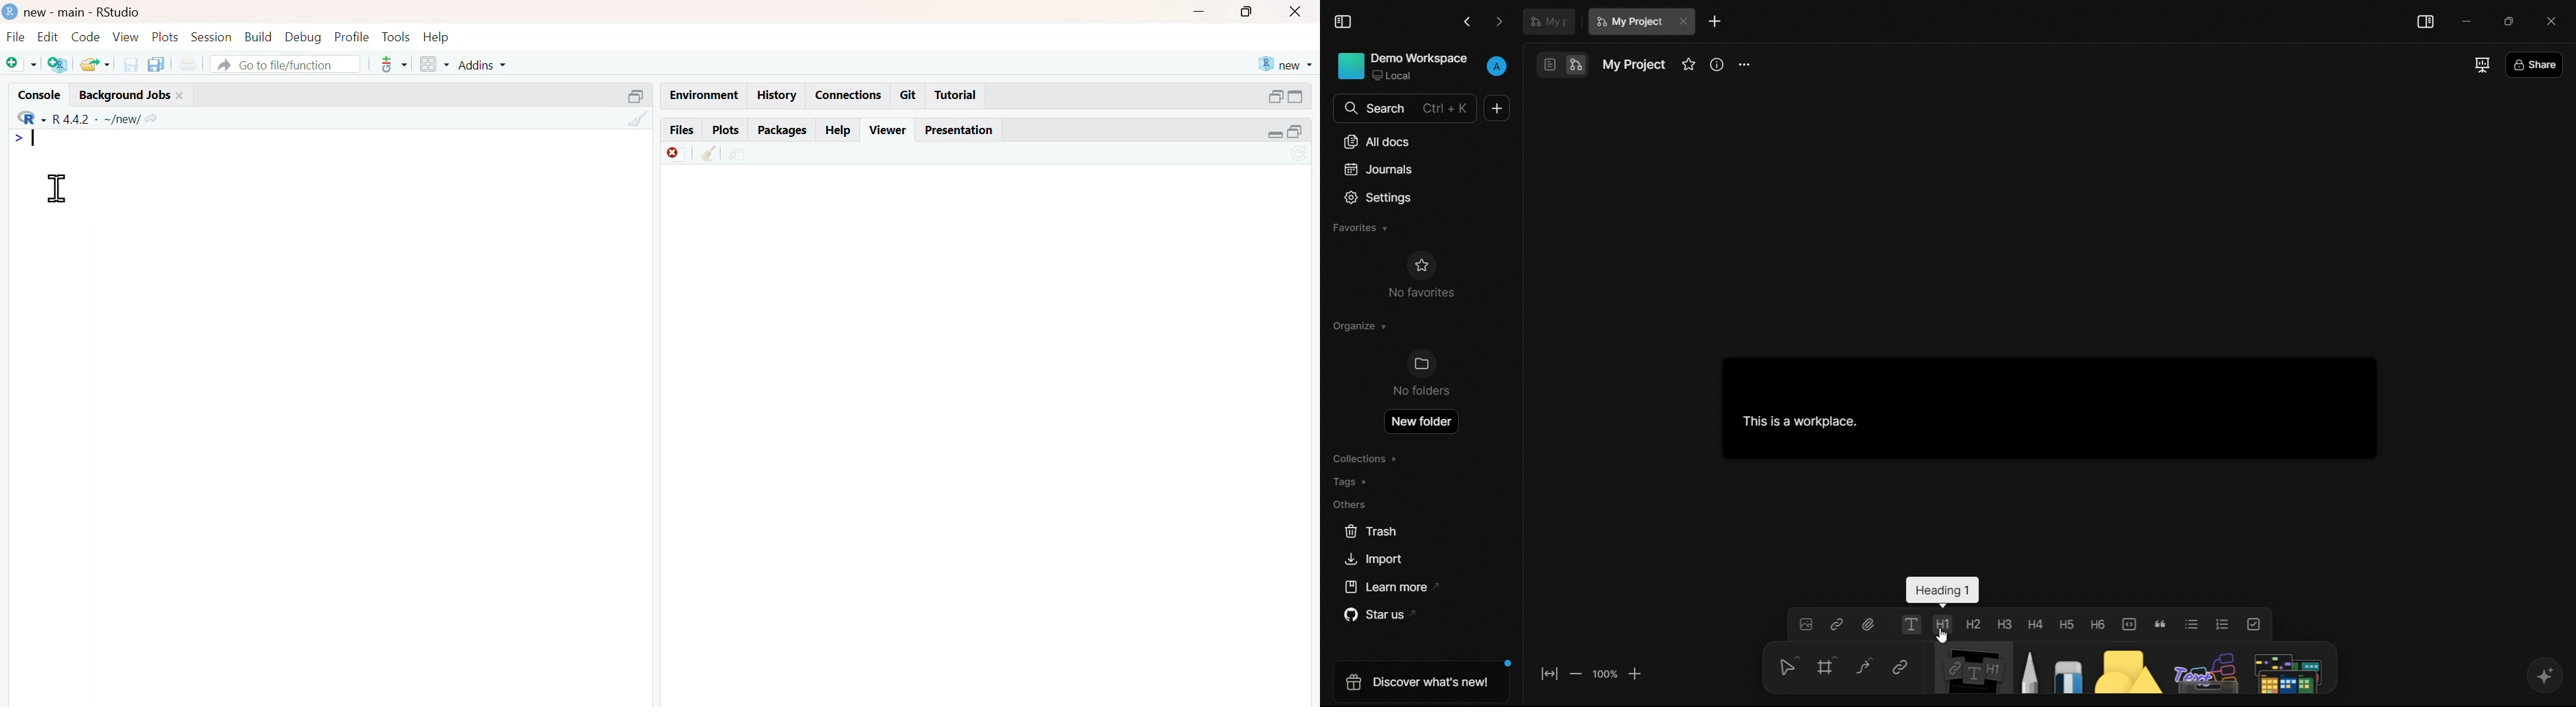 This screenshot has width=2576, height=728. What do you see at coordinates (97, 64) in the screenshot?
I see `share folder as` at bounding box center [97, 64].